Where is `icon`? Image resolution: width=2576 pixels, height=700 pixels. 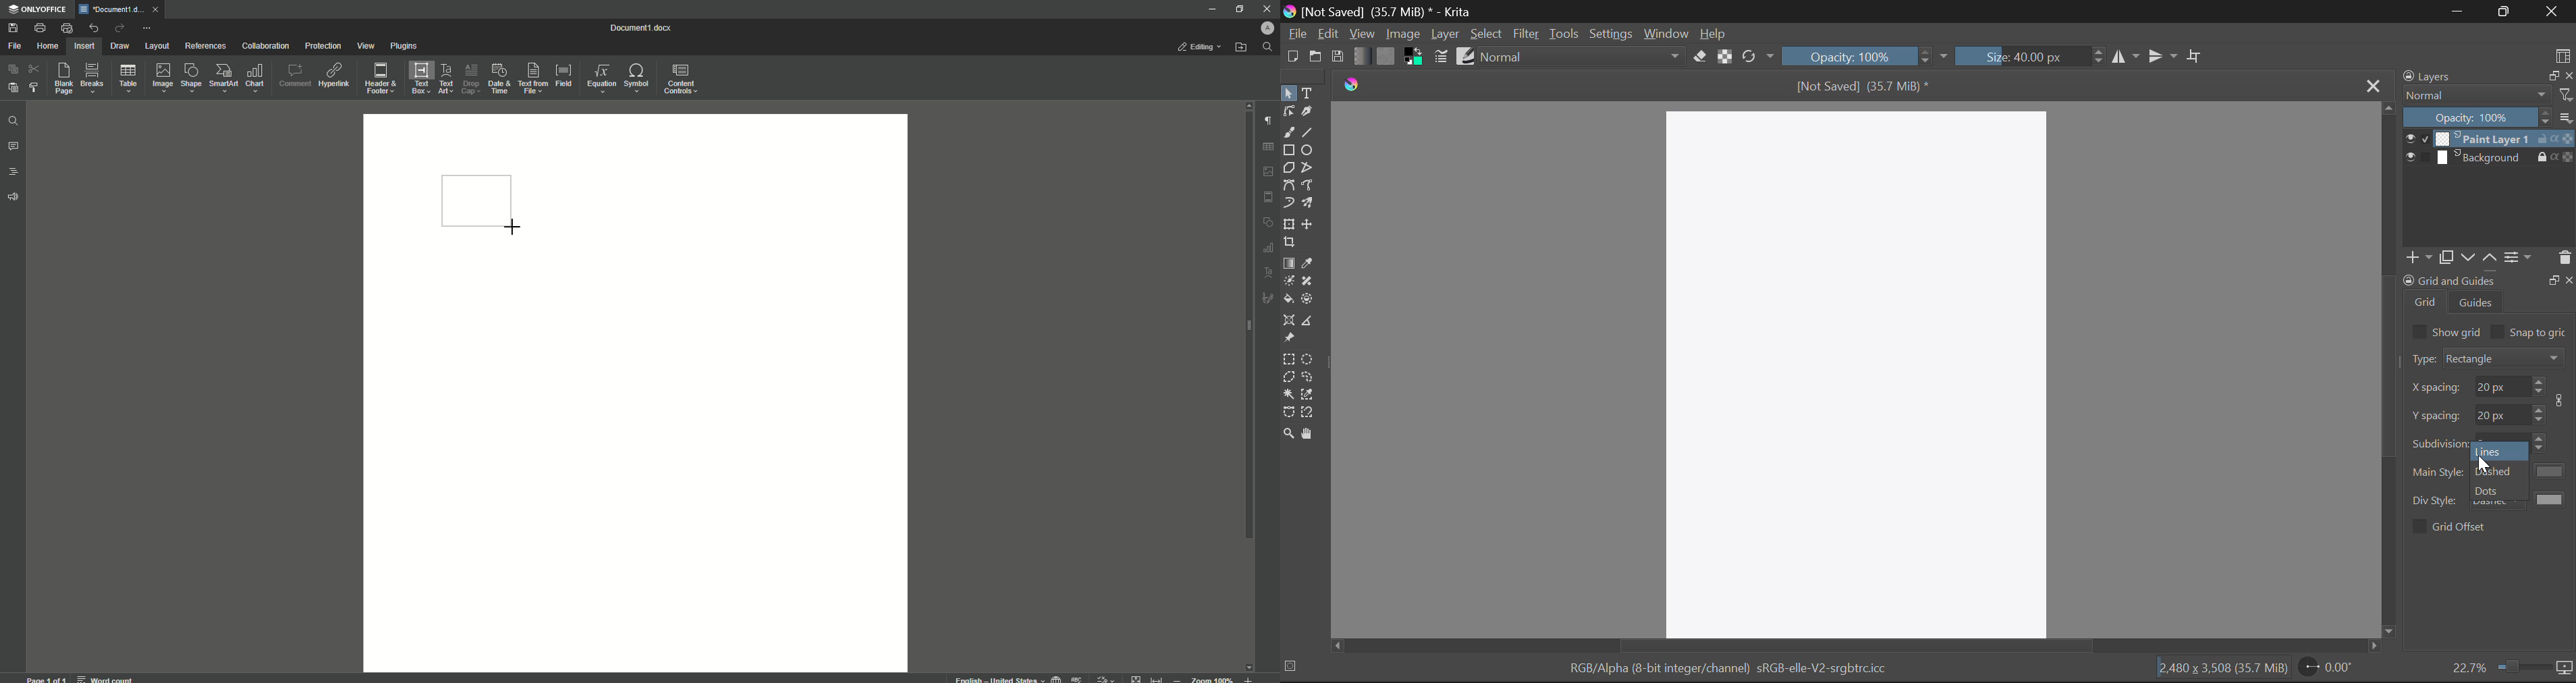
icon is located at coordinates (2563, 400).